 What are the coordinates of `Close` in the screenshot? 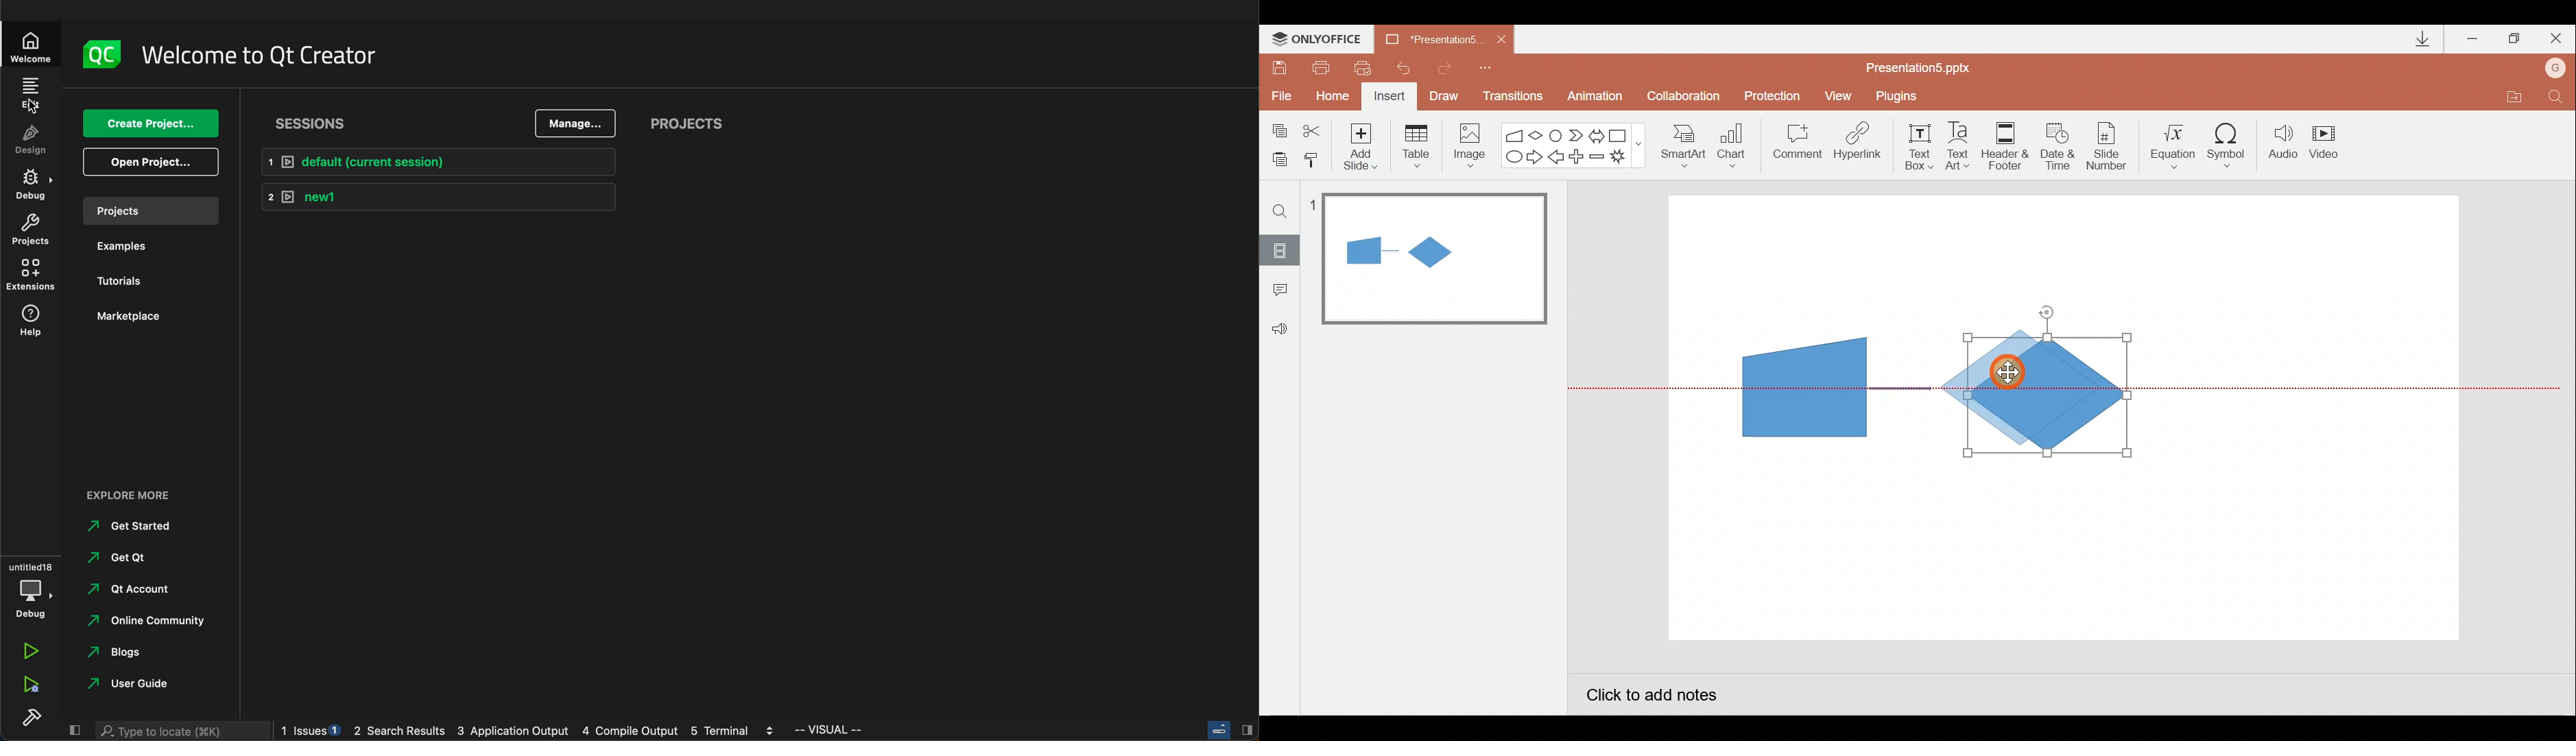 It's located at (2556, 41).